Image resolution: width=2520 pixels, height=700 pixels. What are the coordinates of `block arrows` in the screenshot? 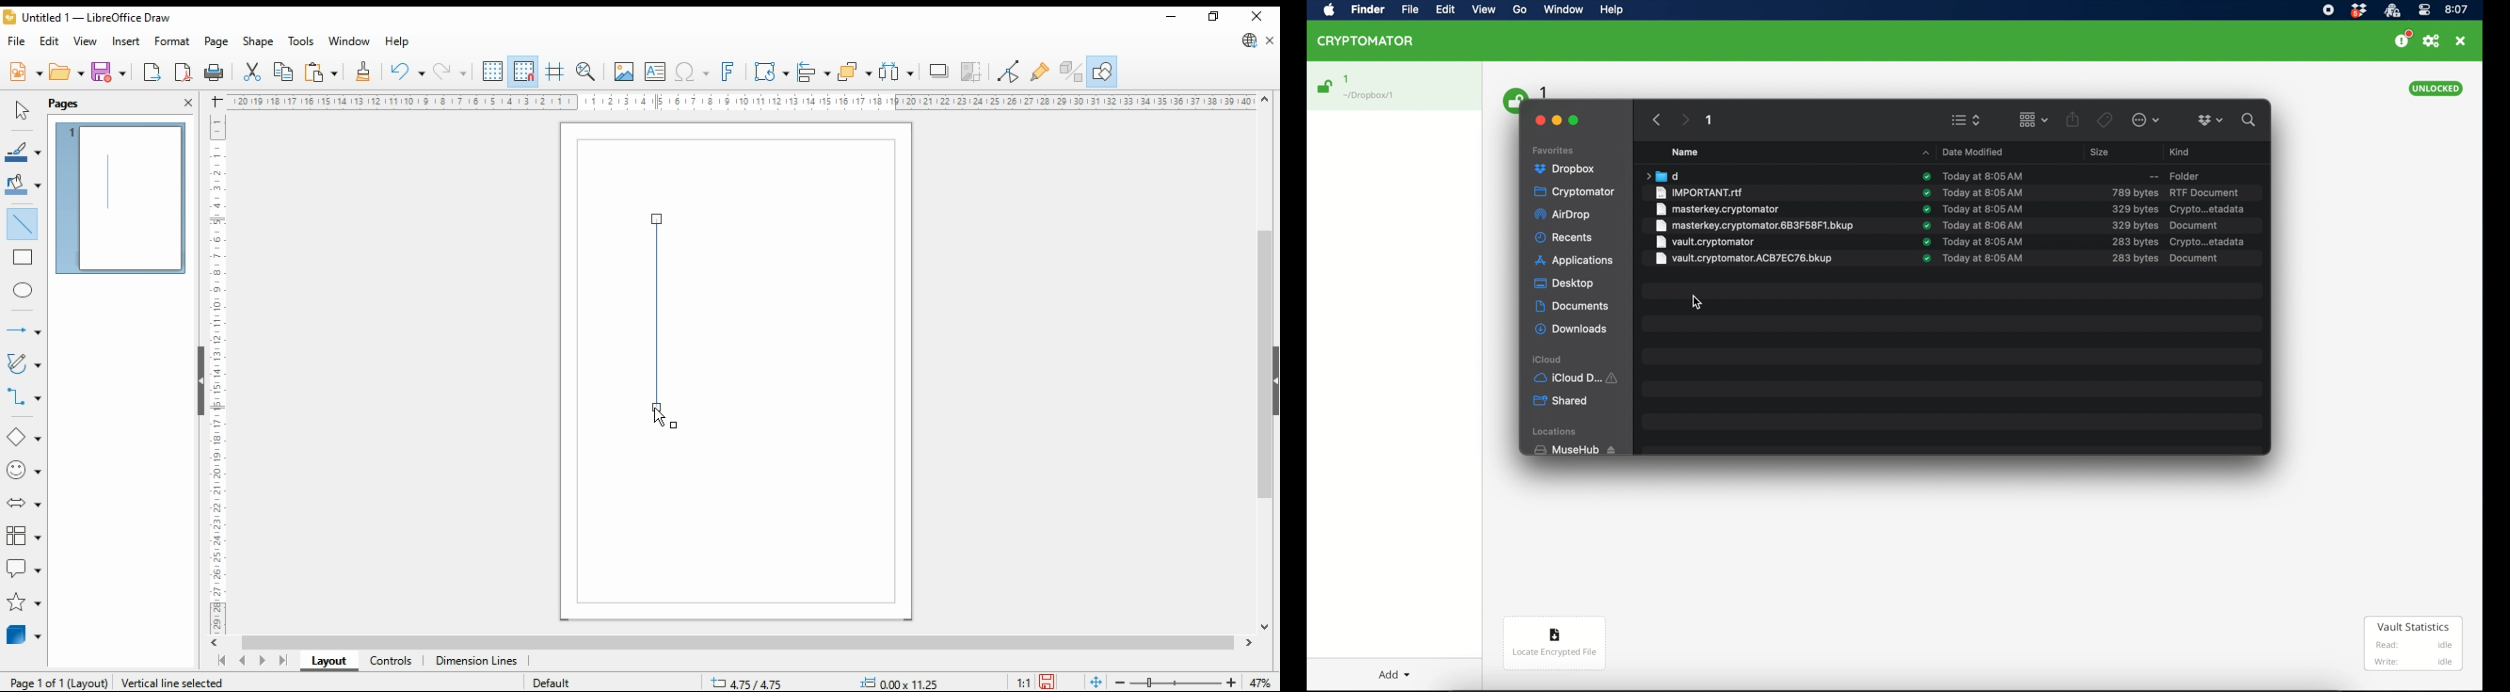 It's located at (25, 504).